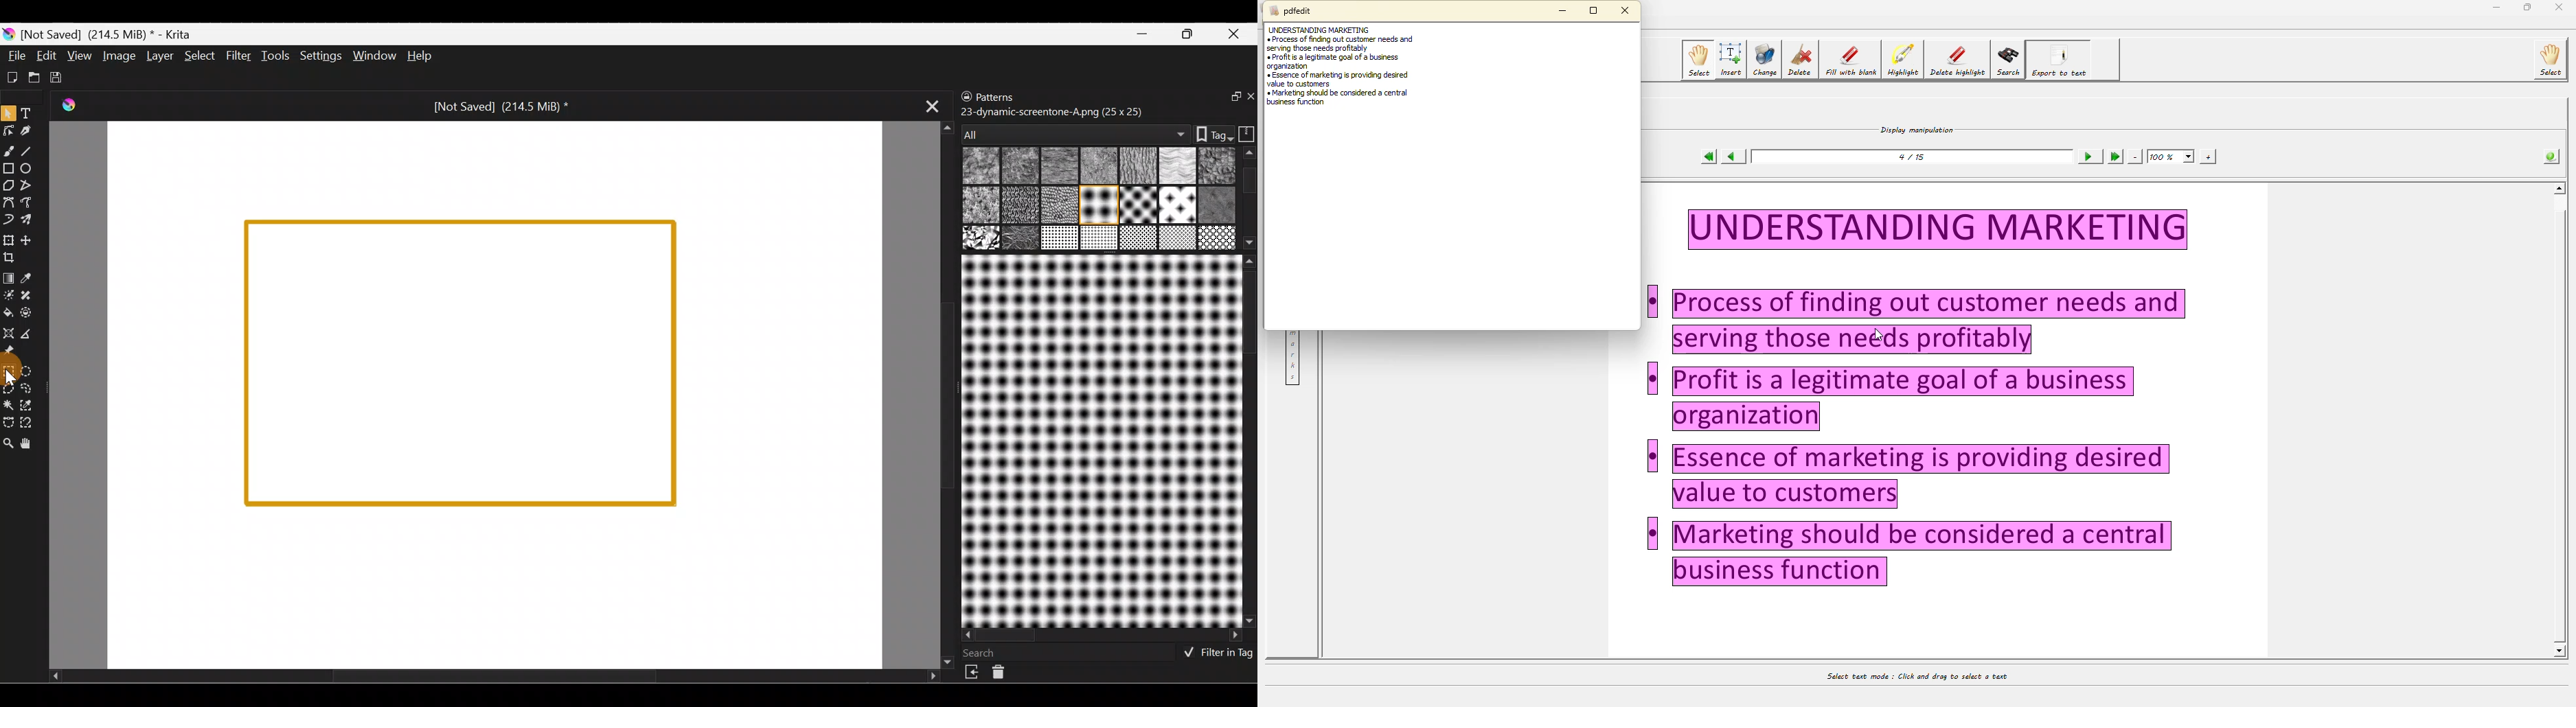 The width and height of the screenshot is (2576, 728). I want to click on Zoom tool, so click(9, 444).